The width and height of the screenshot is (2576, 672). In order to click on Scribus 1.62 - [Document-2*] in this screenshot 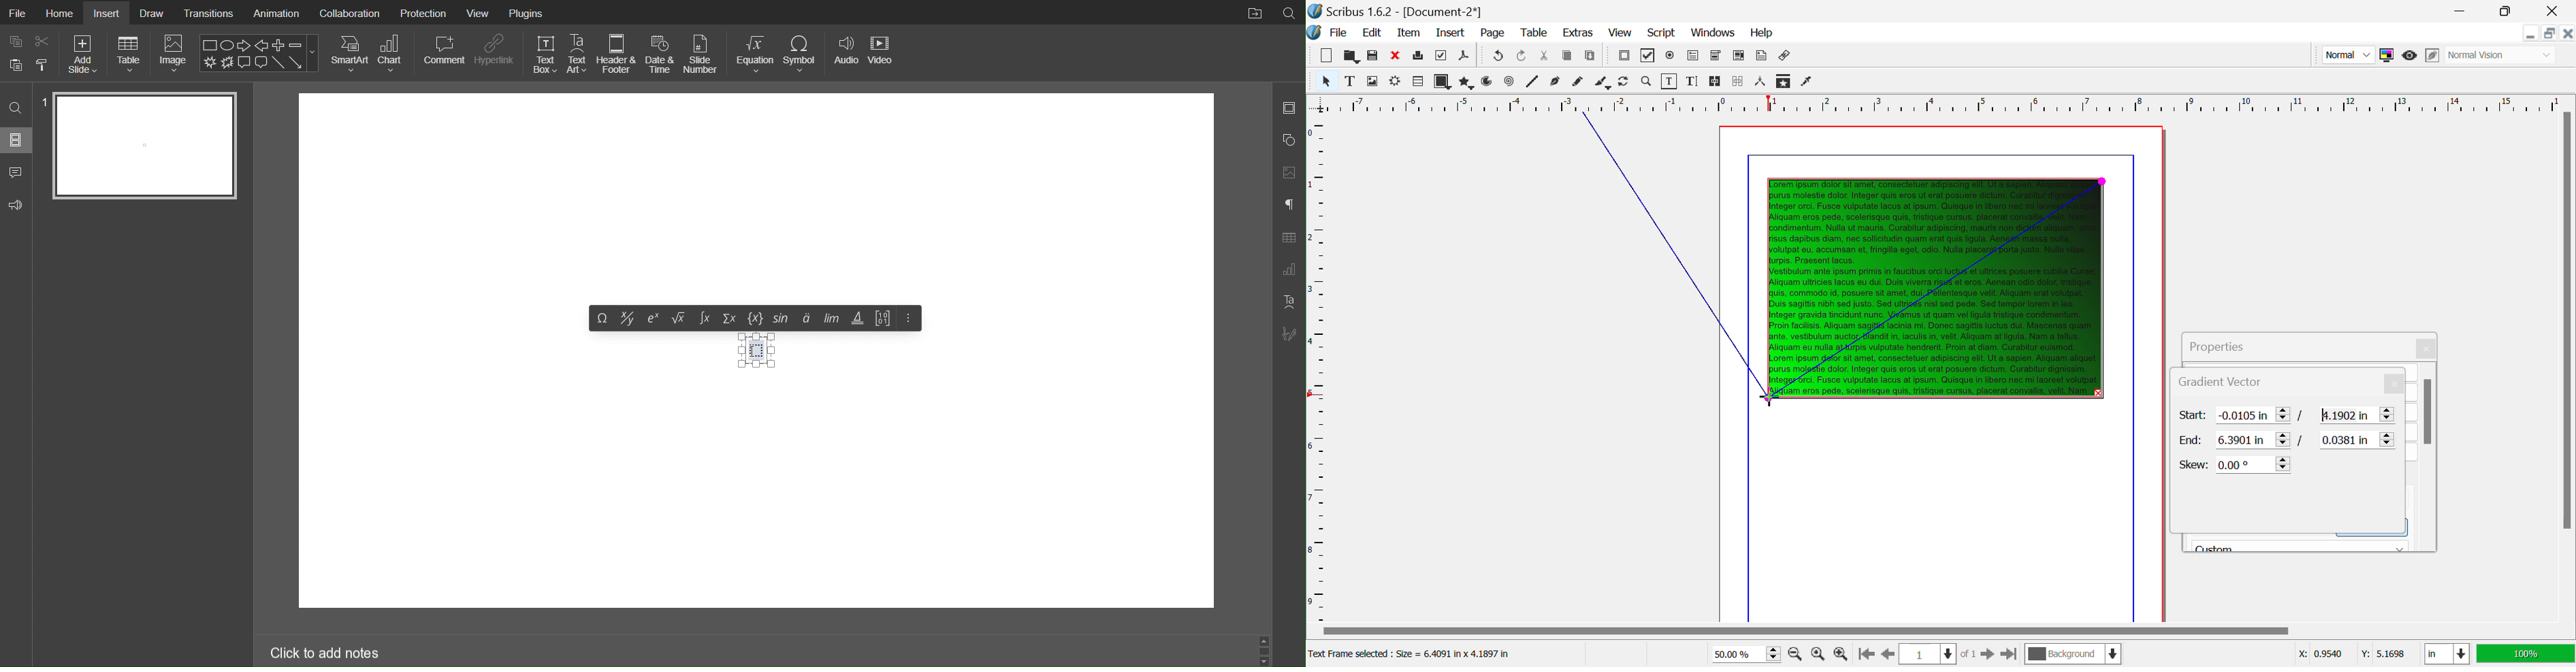, I will do `click(1396, 11)`.